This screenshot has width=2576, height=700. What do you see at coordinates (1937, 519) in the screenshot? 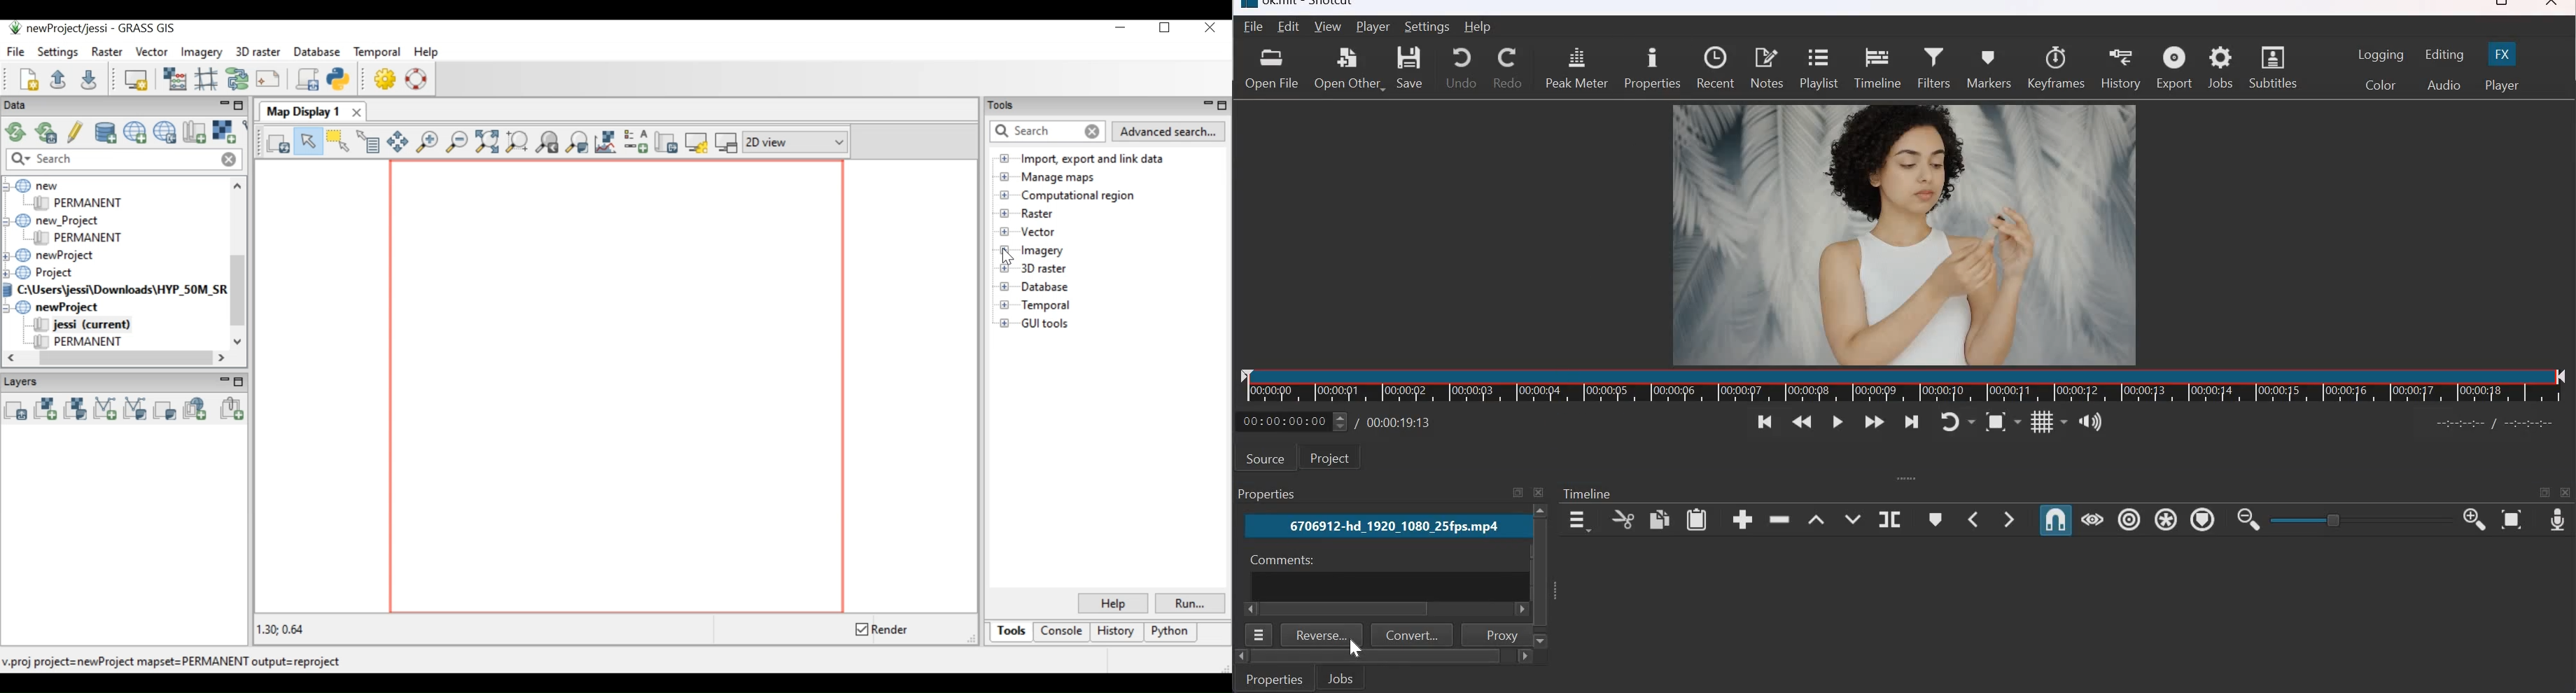
I see `Create/edit marker` at bounding box center [1937, 519].